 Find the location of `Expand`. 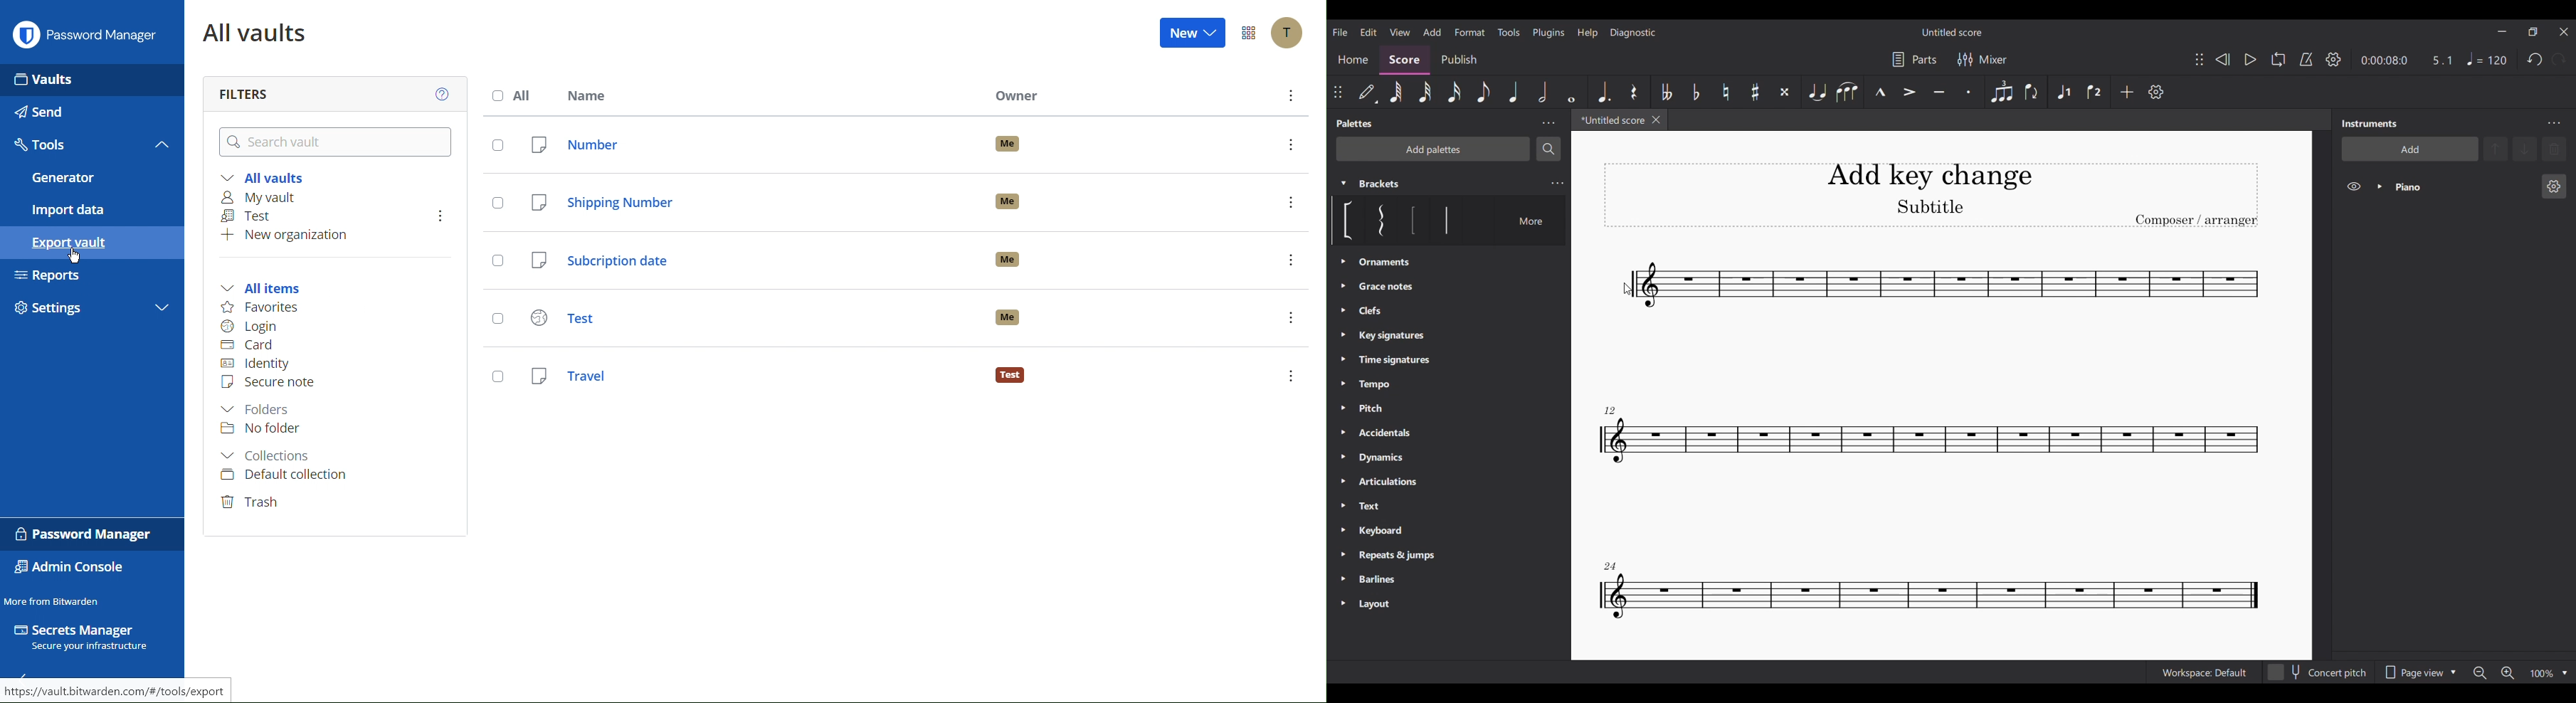

Expand is located at coordinates (2380, 186).